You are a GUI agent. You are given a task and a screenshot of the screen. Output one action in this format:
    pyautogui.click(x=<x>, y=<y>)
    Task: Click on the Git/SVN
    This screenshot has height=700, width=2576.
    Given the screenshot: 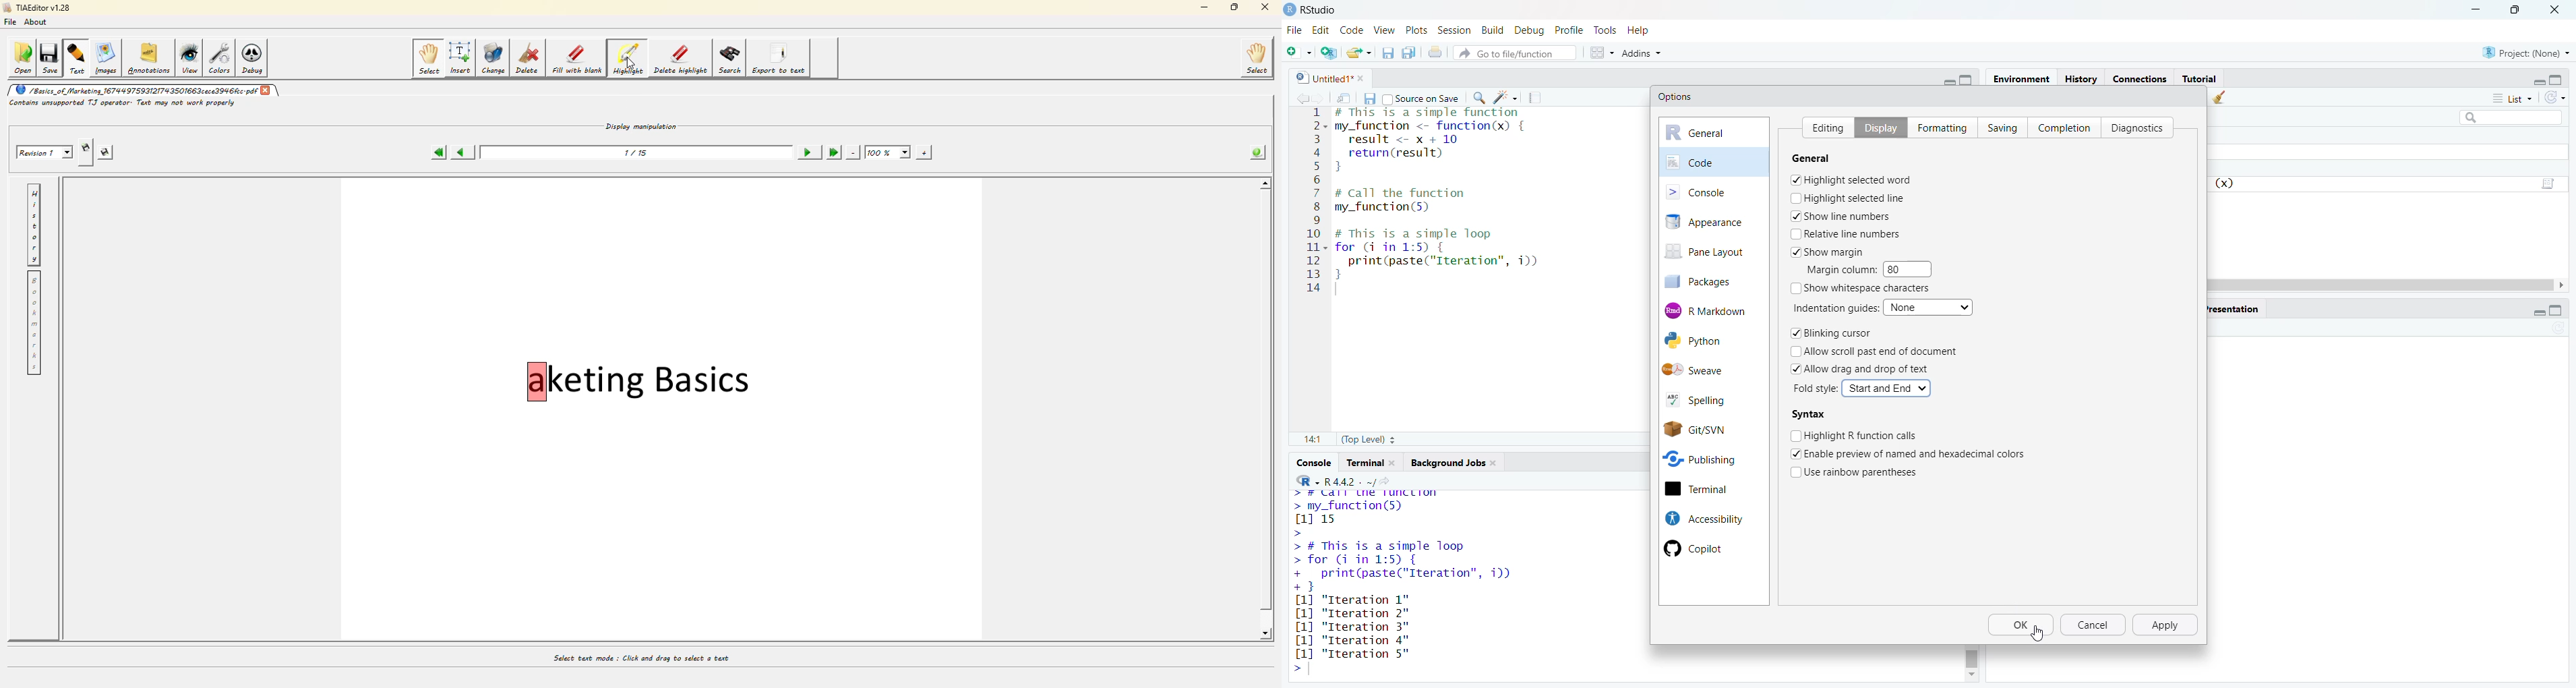 What is the action you would take?
    pyautogui.click(x=1712, y=428)
    